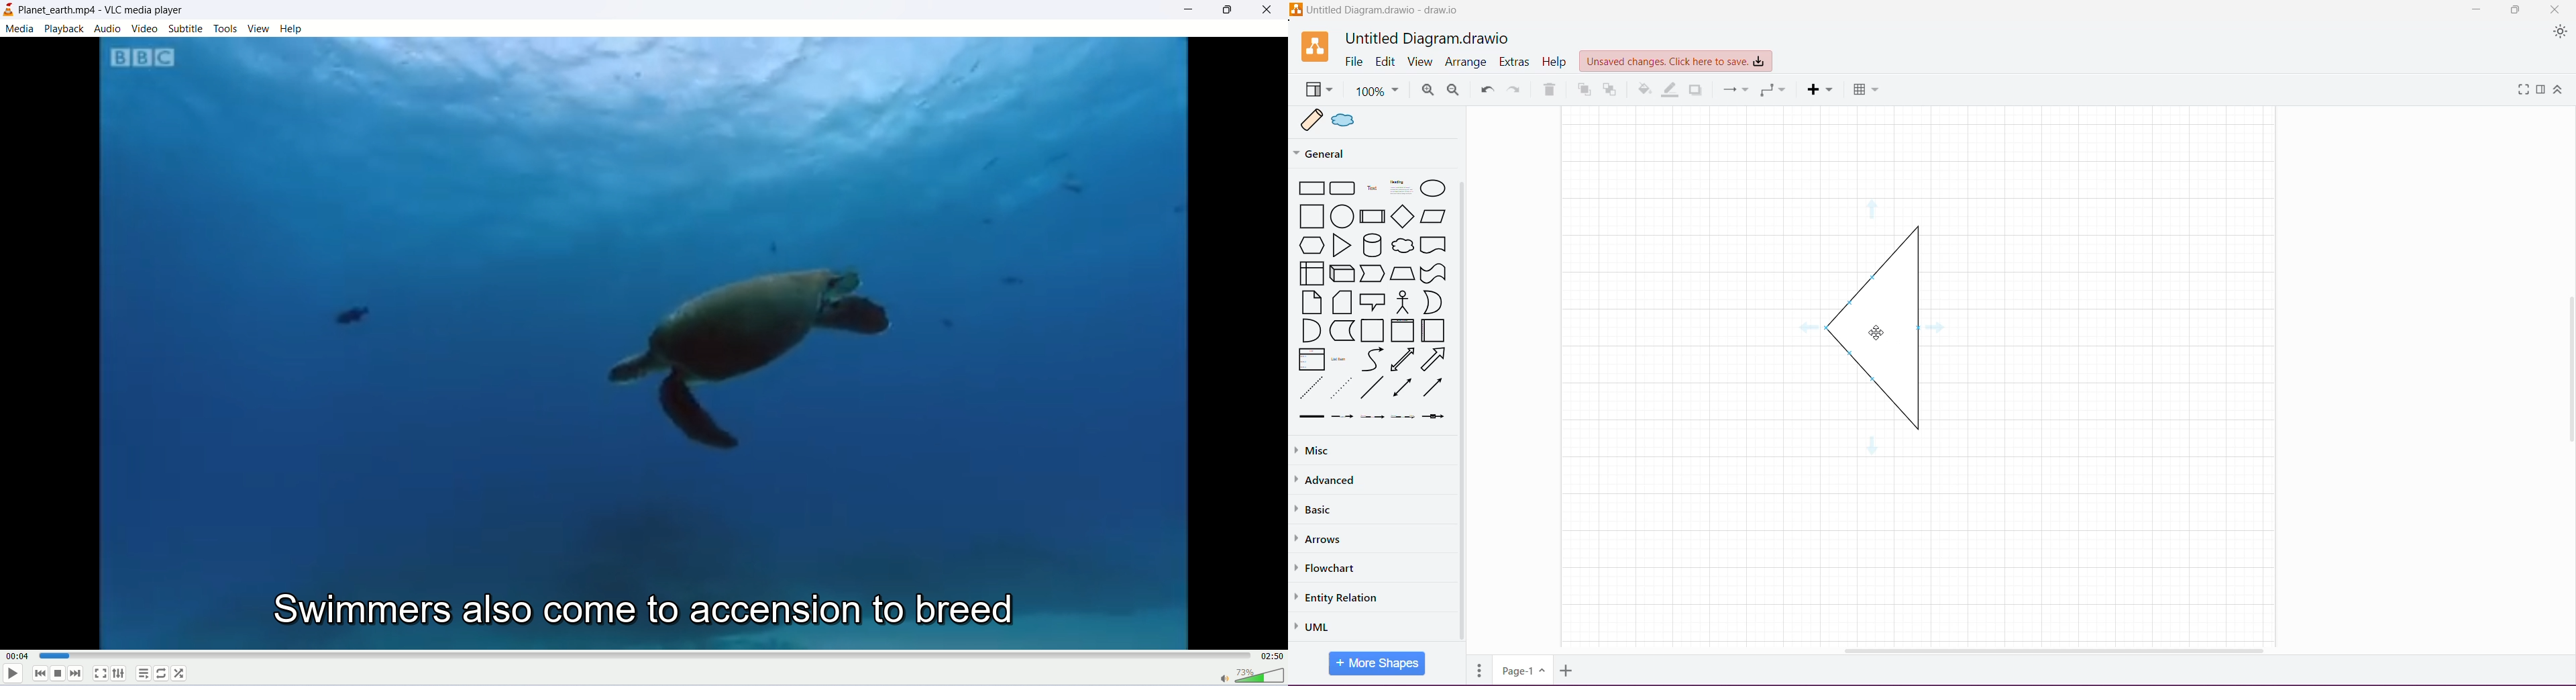 The width and height of the screenshot is (2576, 700). I want to click on Minimize, so click(2475, 10).